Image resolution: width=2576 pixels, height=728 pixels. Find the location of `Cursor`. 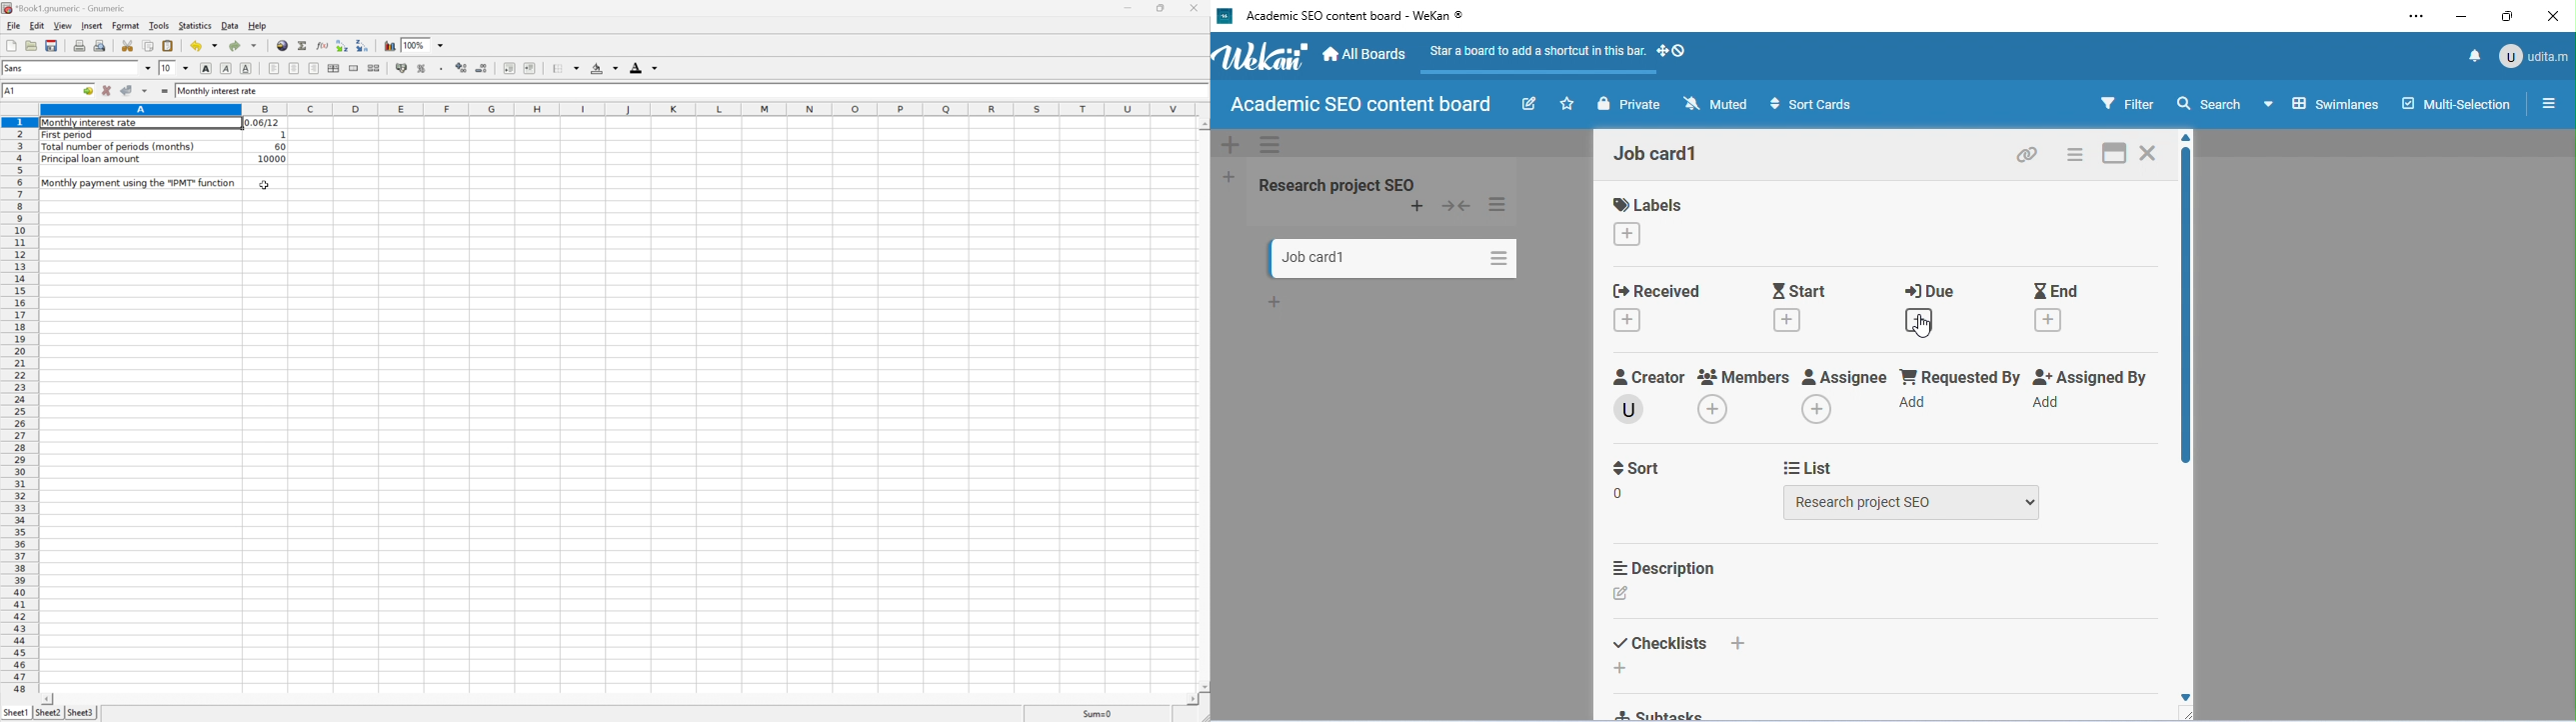

Cursor is located at coordinates (263, 185).